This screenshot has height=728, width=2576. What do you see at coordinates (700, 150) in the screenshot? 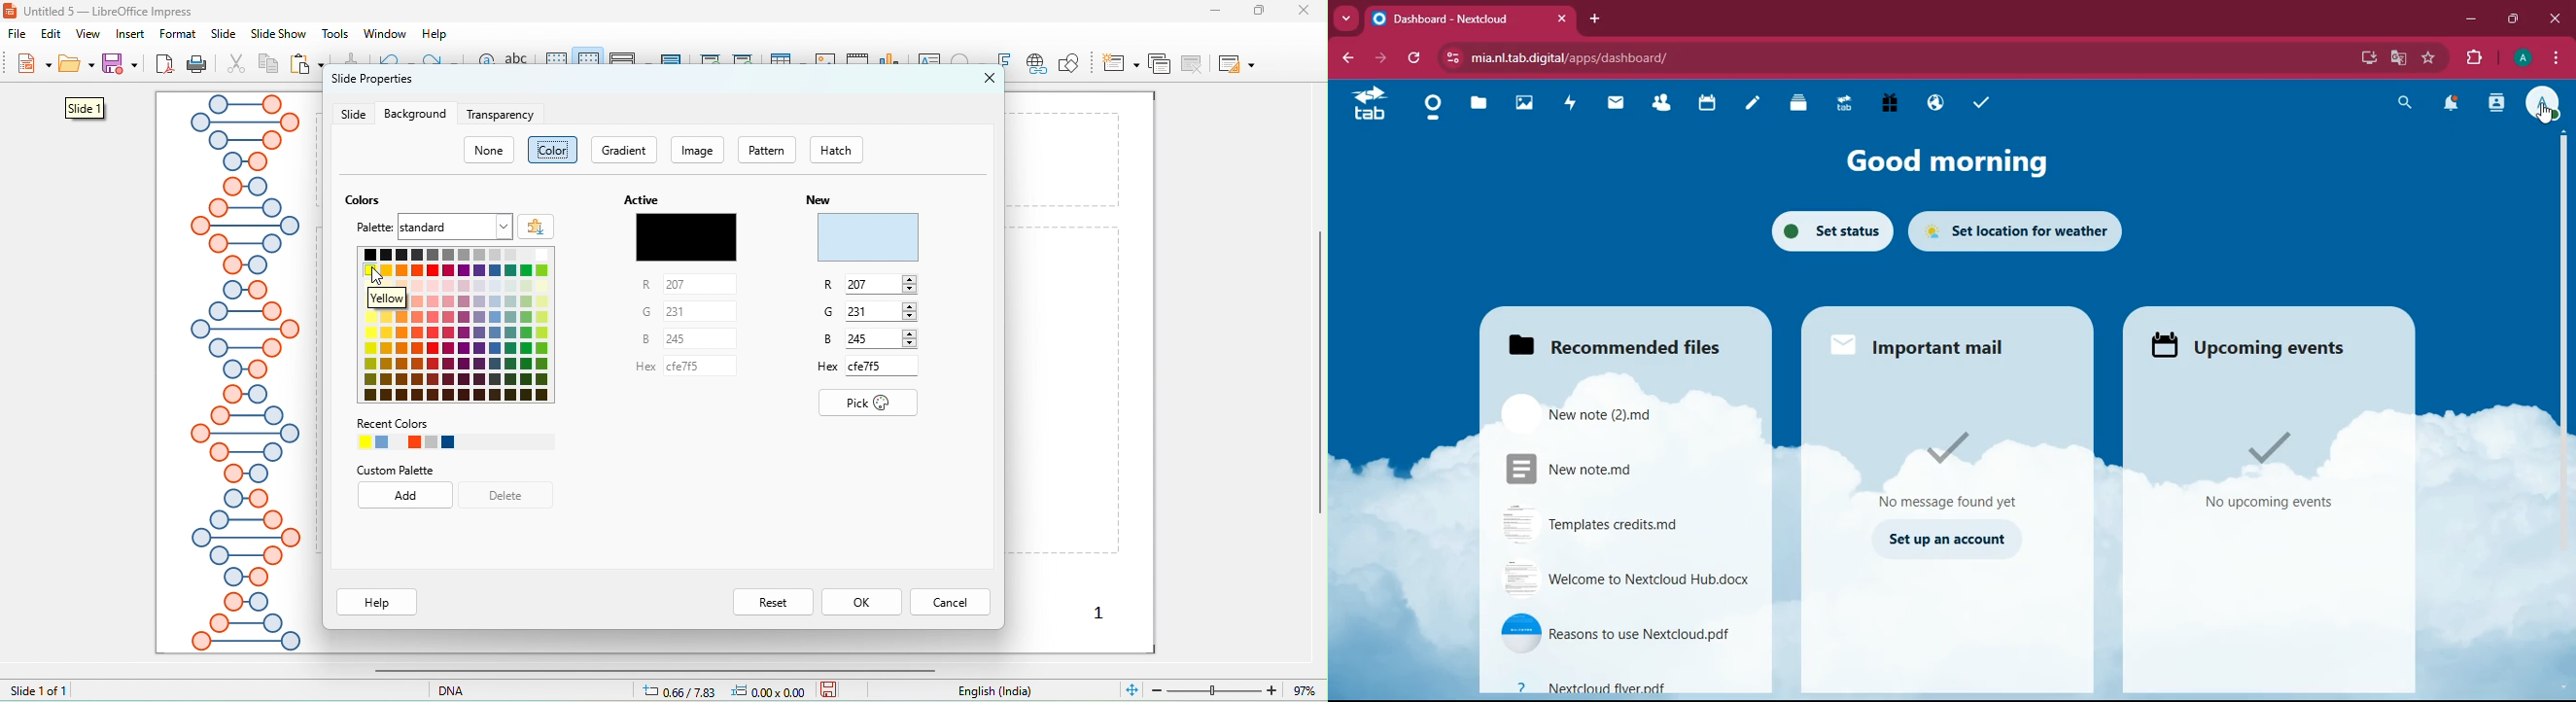
I see `image` at bounding box center [700, 150].